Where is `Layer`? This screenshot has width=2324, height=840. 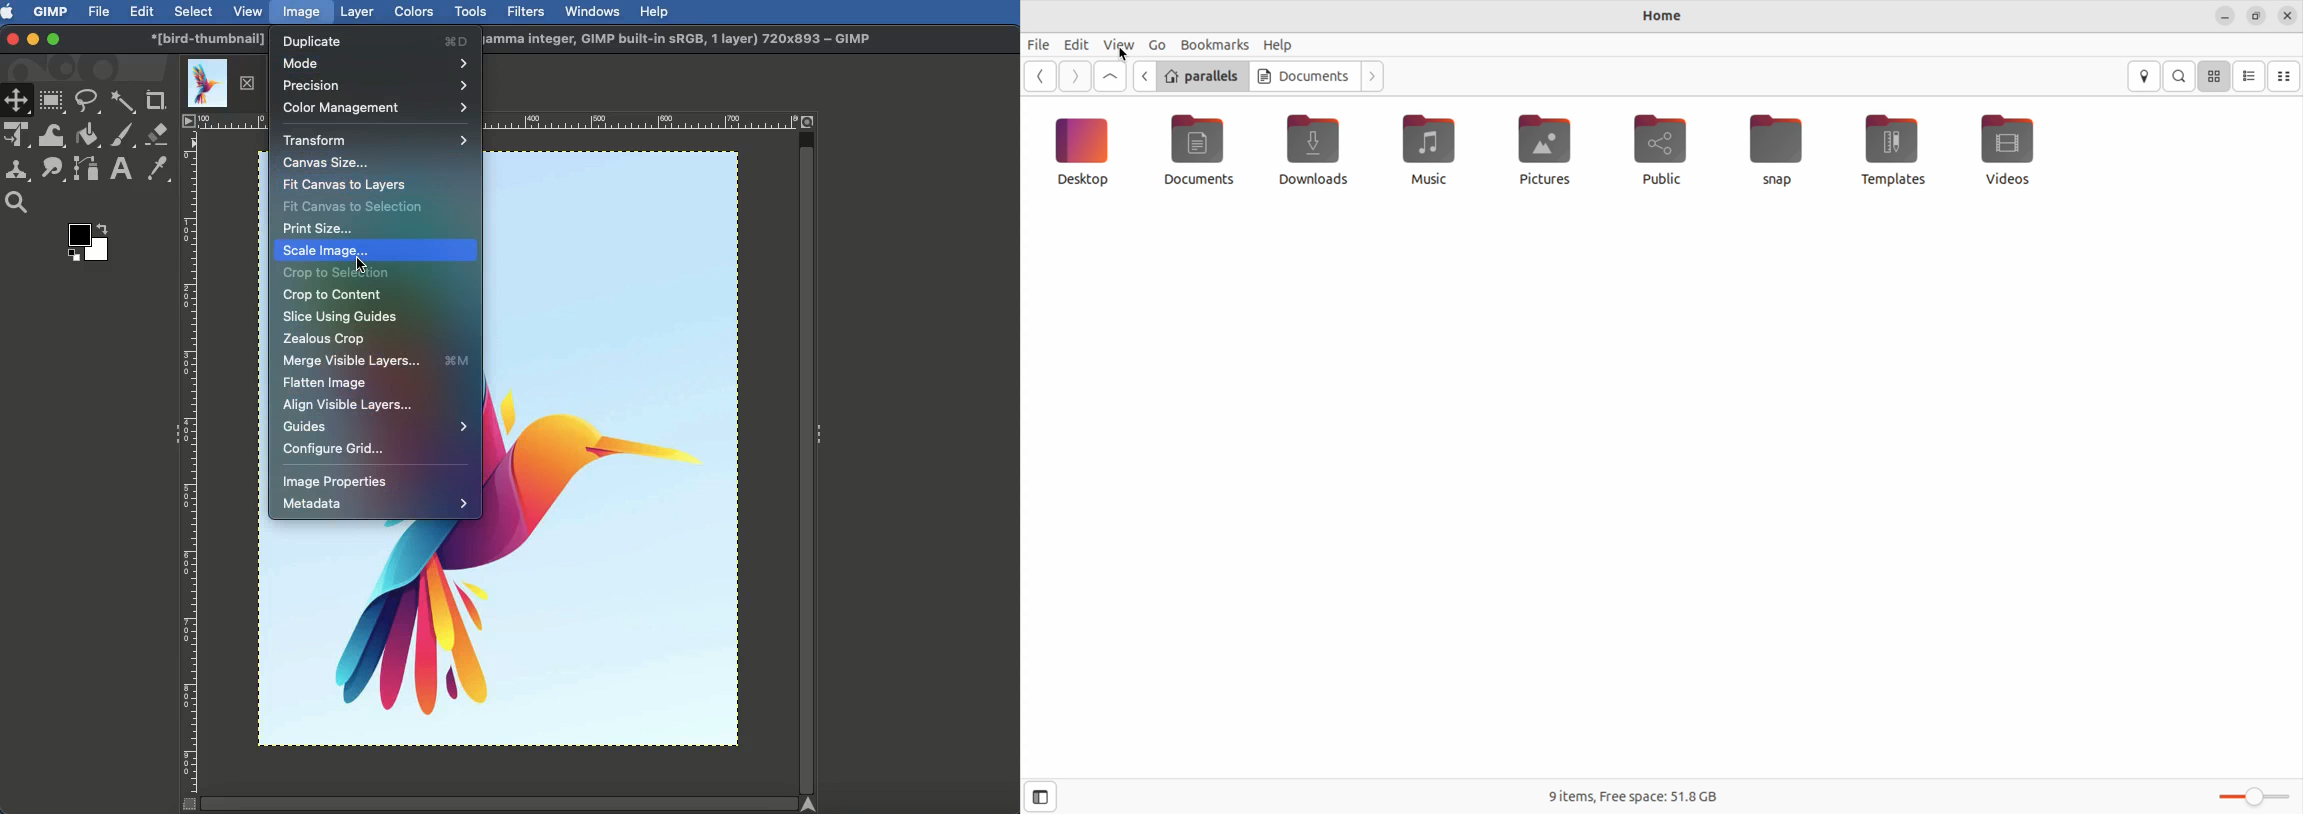 Layer is located at coordinates (357, 12).